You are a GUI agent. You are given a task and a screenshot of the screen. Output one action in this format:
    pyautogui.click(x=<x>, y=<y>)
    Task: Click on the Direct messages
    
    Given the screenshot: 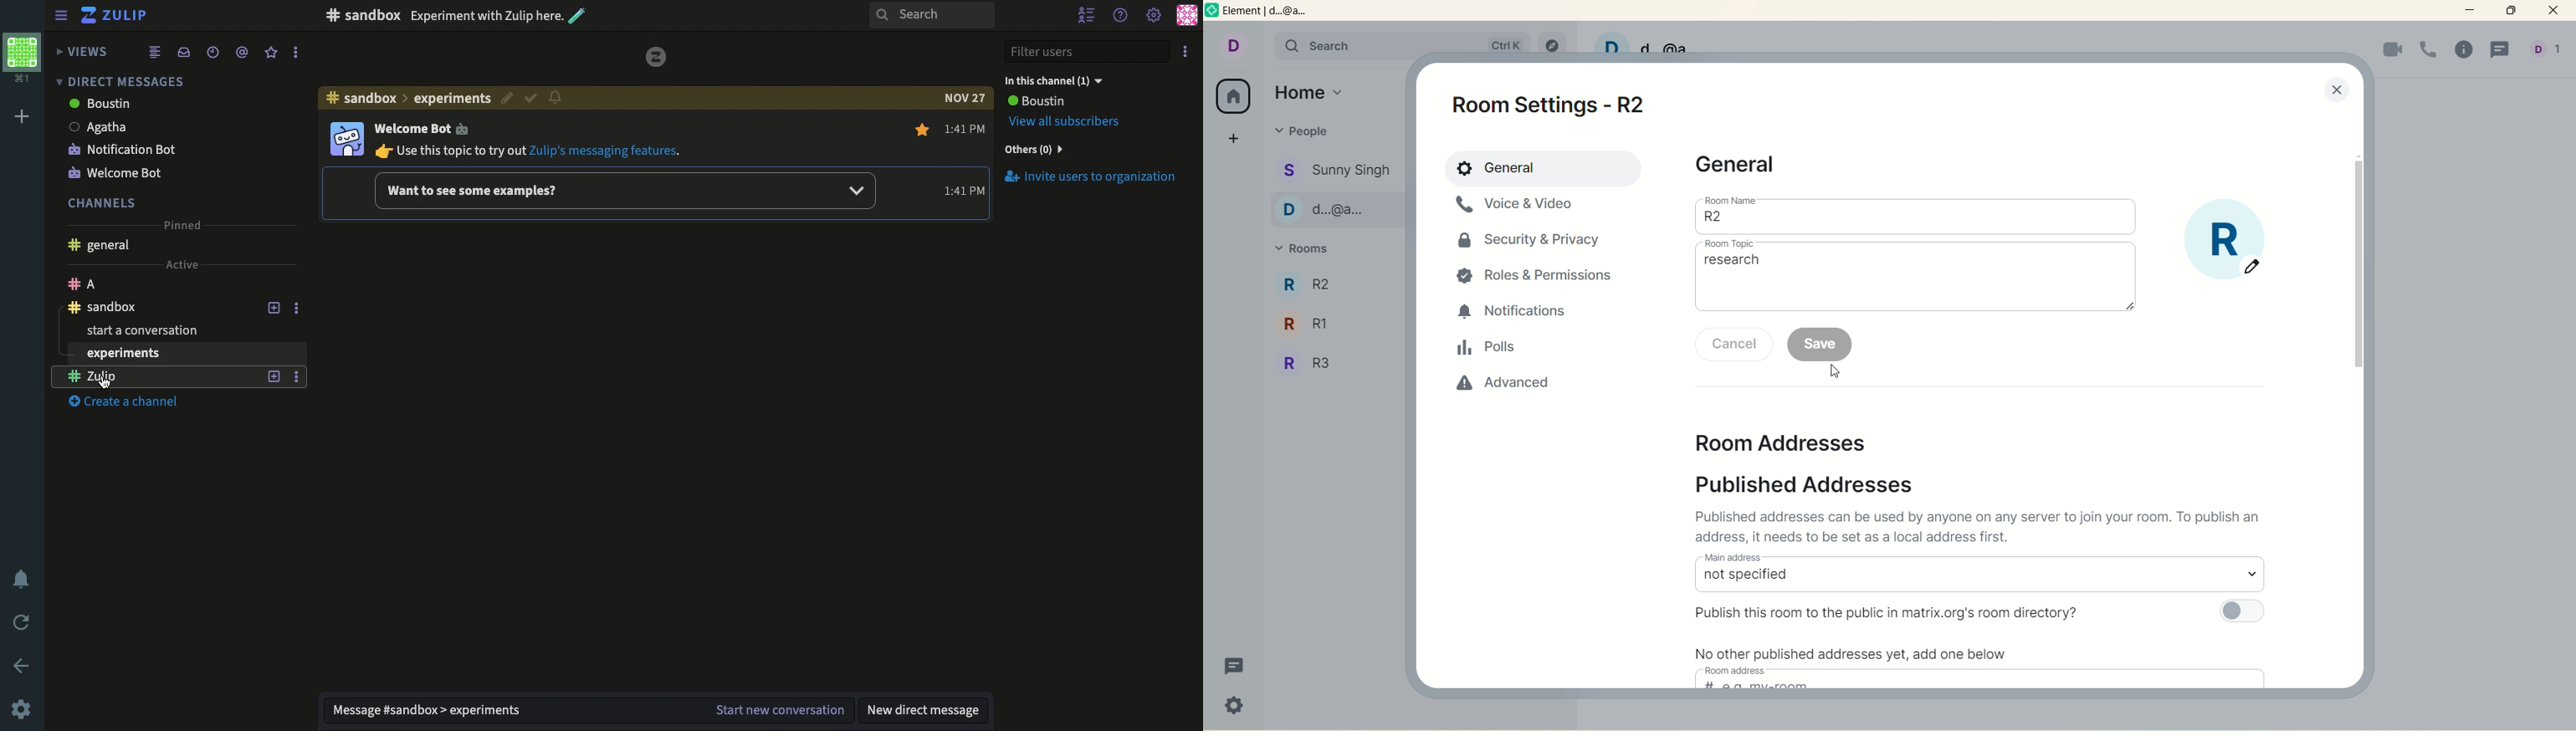 What is the action you would take?
    pyautogui.click(x=117, y=81)
    